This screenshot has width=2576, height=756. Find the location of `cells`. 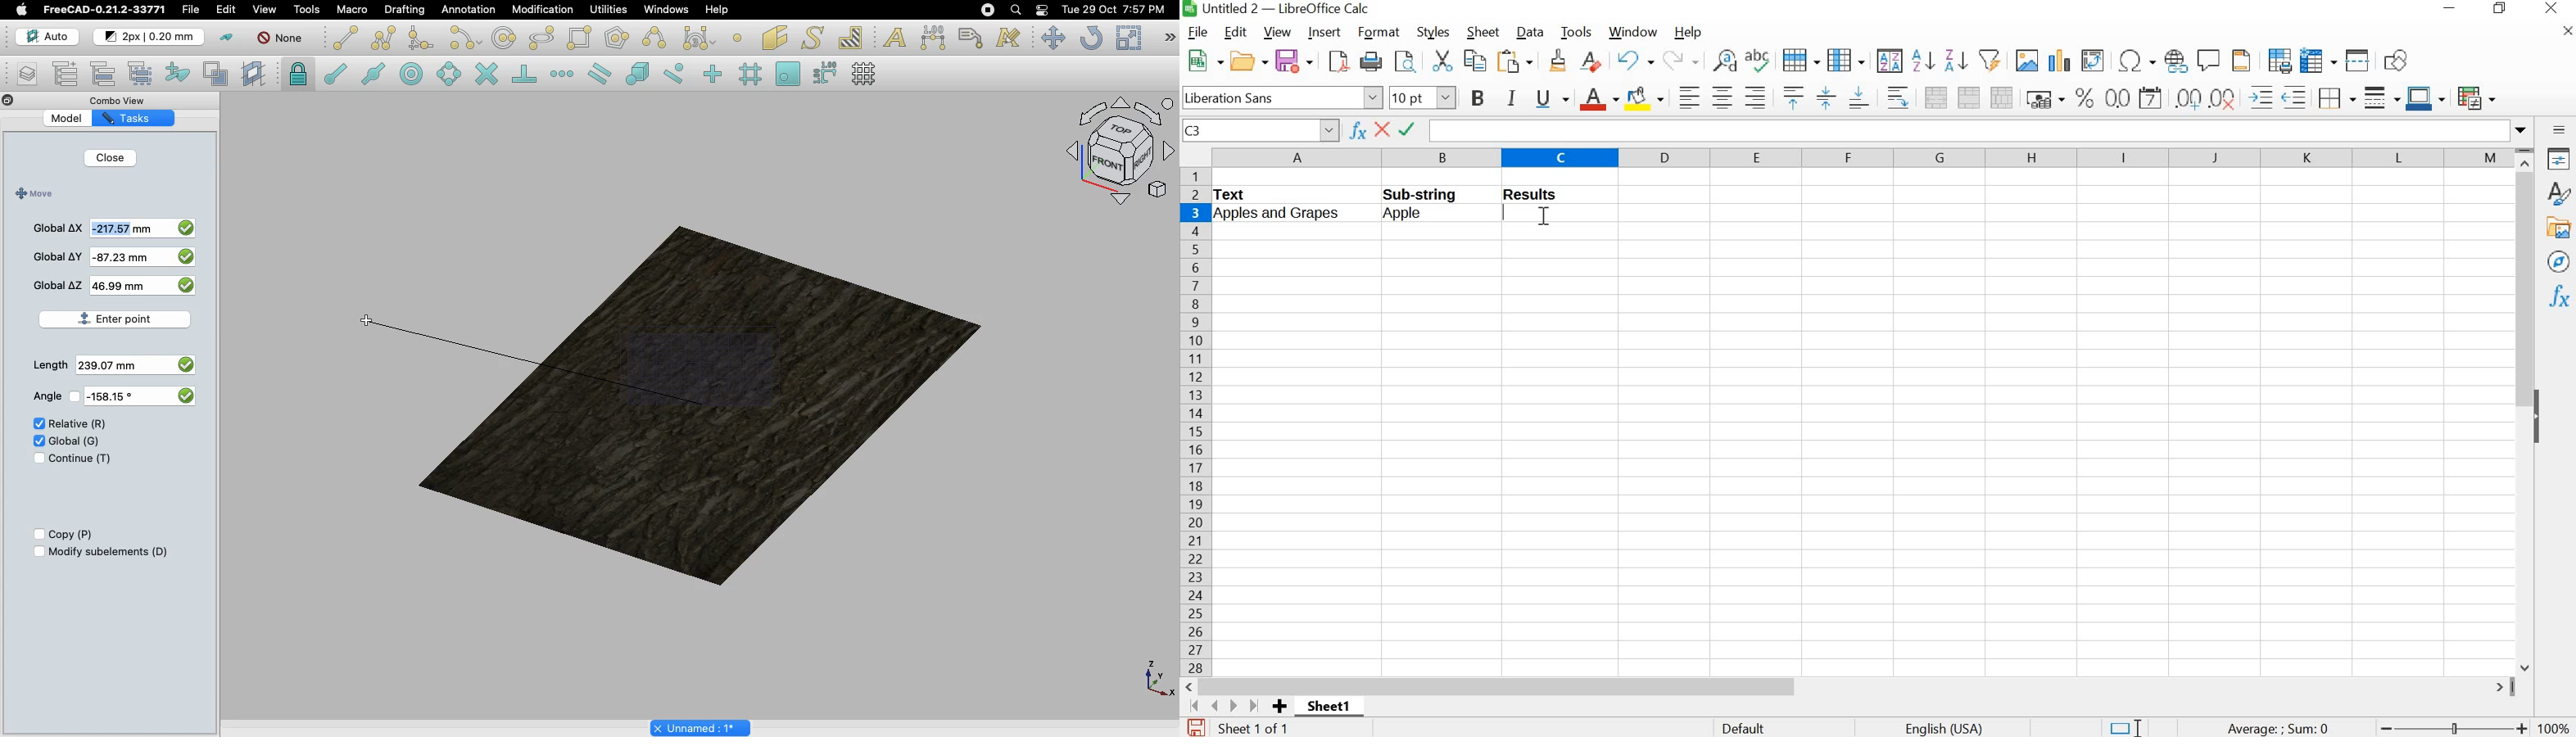

cells is located at coordinates (1861, 454).